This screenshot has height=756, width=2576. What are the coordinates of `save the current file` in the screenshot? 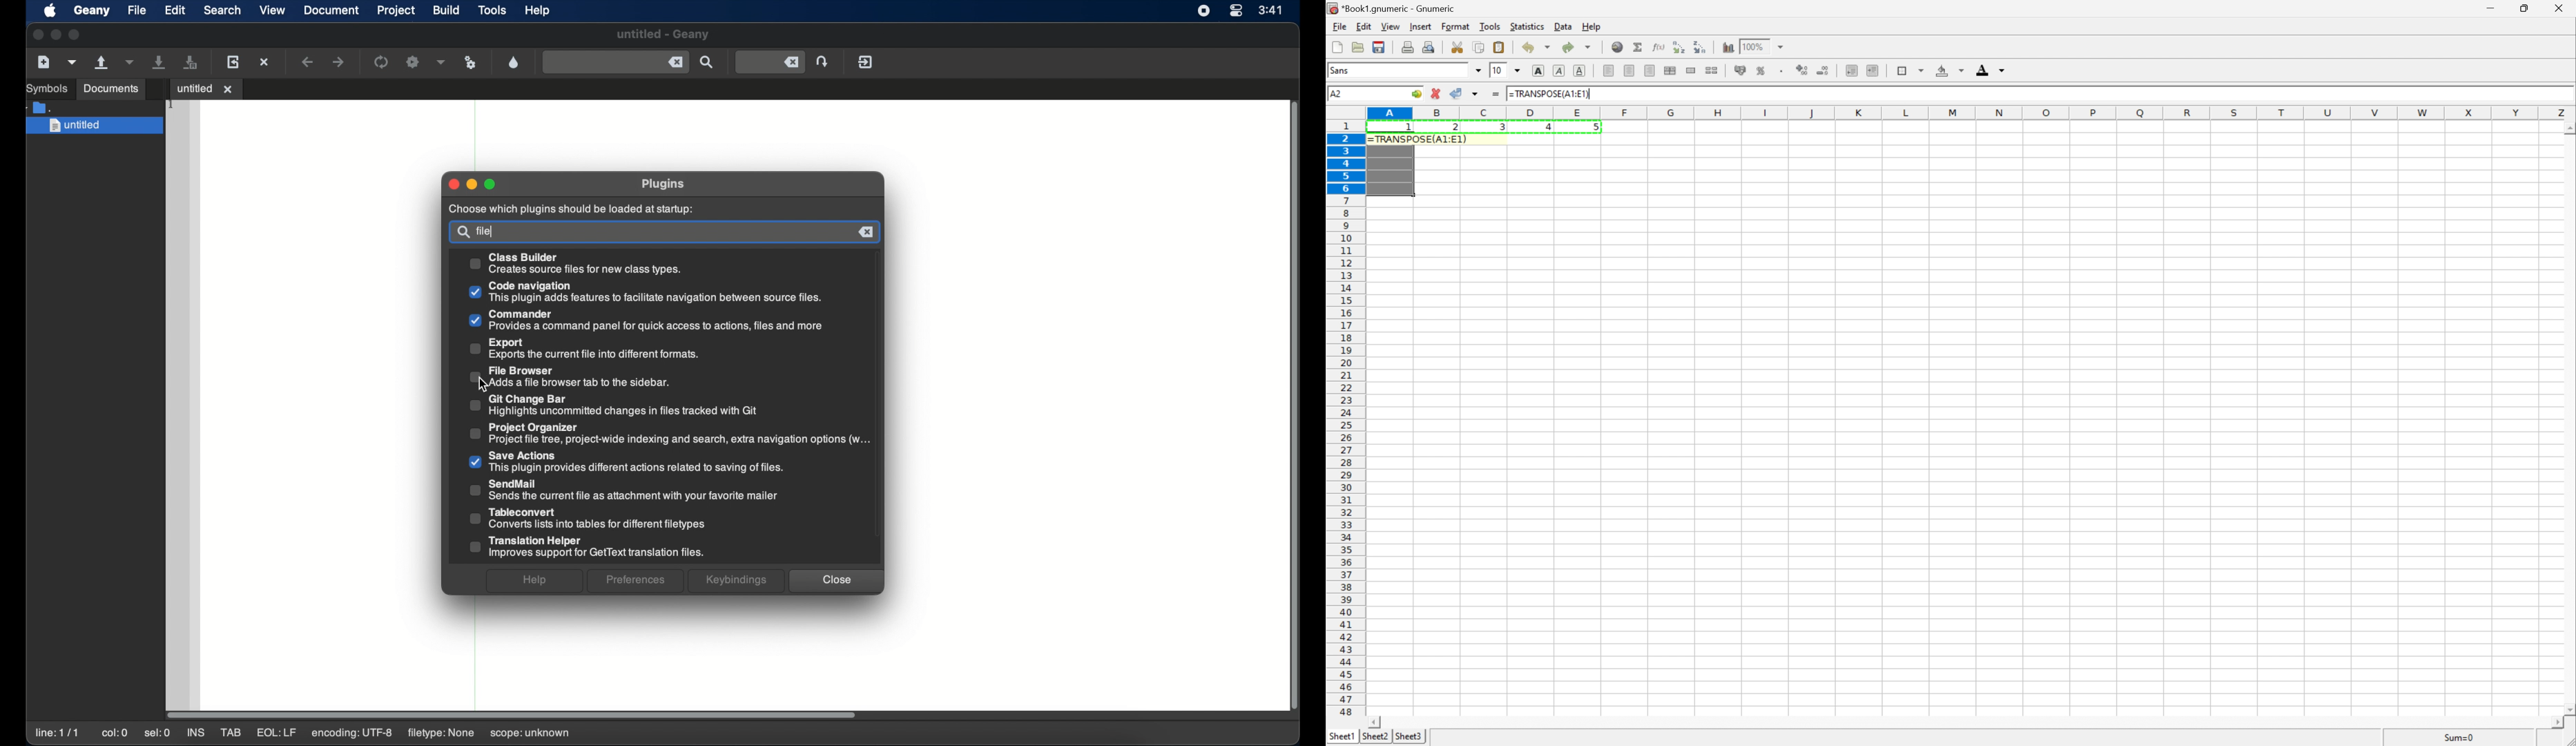 It's located at (160, 63).